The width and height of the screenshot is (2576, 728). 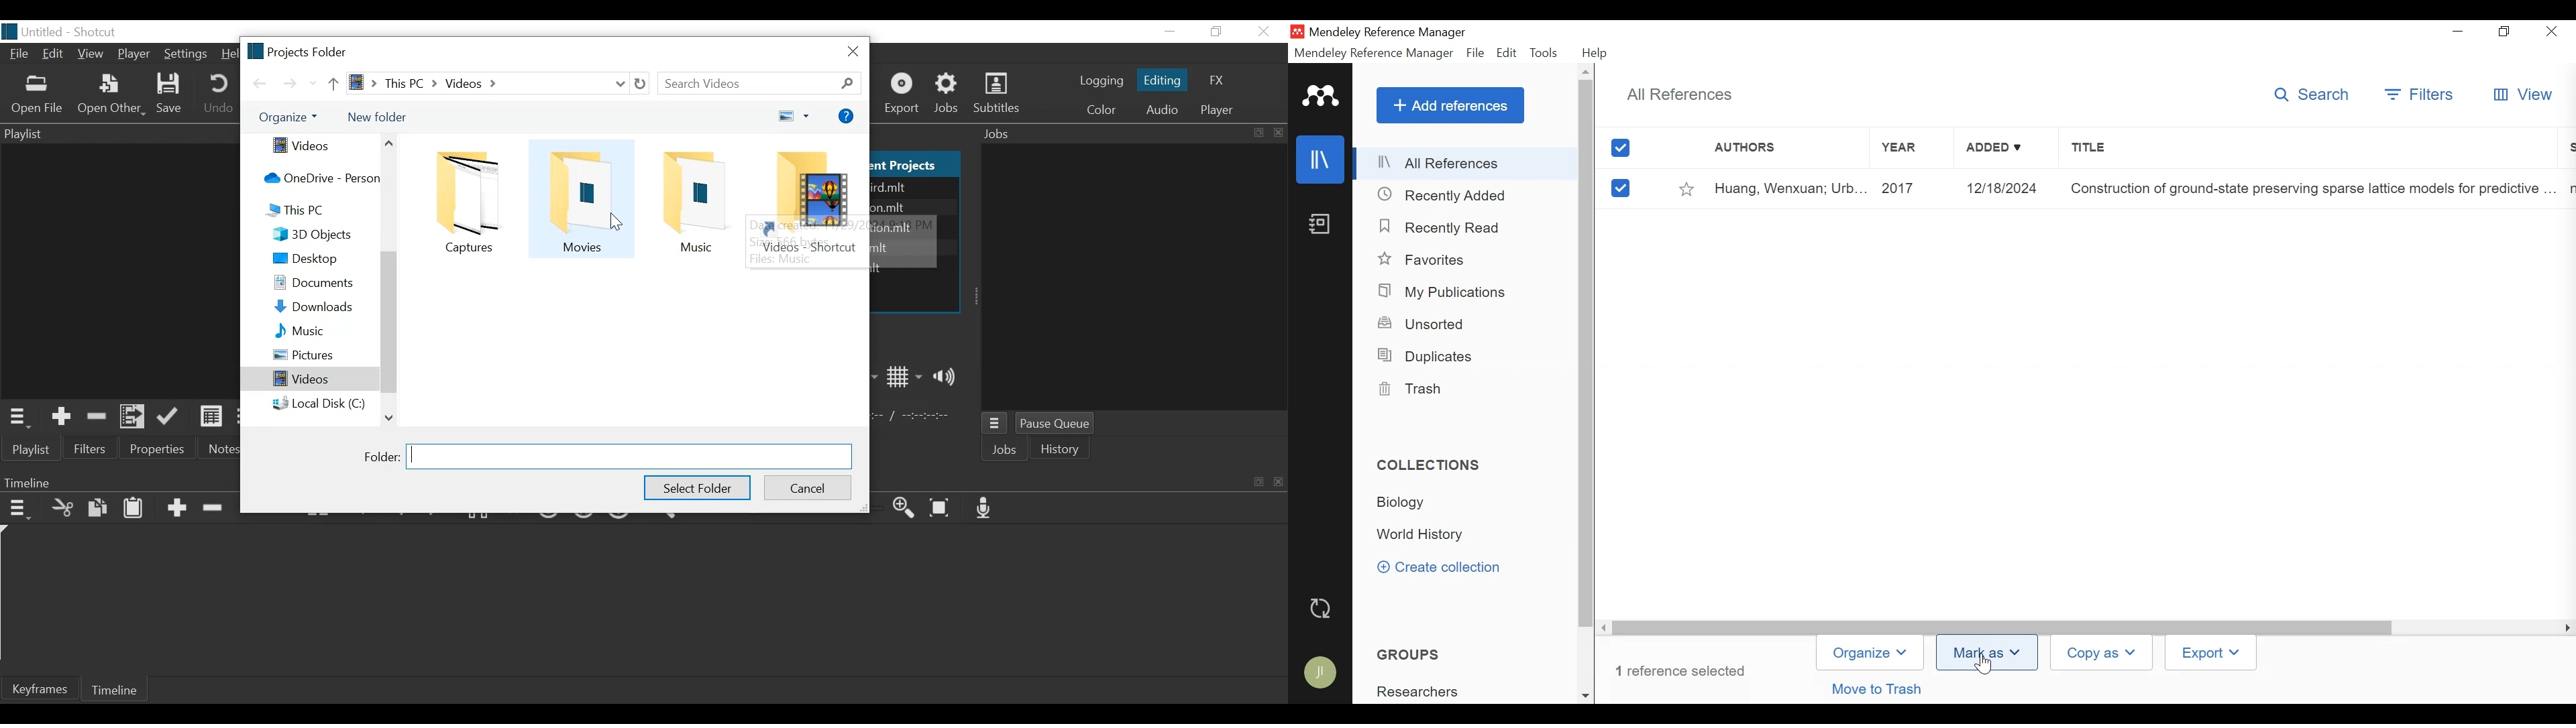 What do you see at coordinates (943, 508) in the screenshot?
I see `Zoom Timeline to fit` at bounding box center [943, 508].